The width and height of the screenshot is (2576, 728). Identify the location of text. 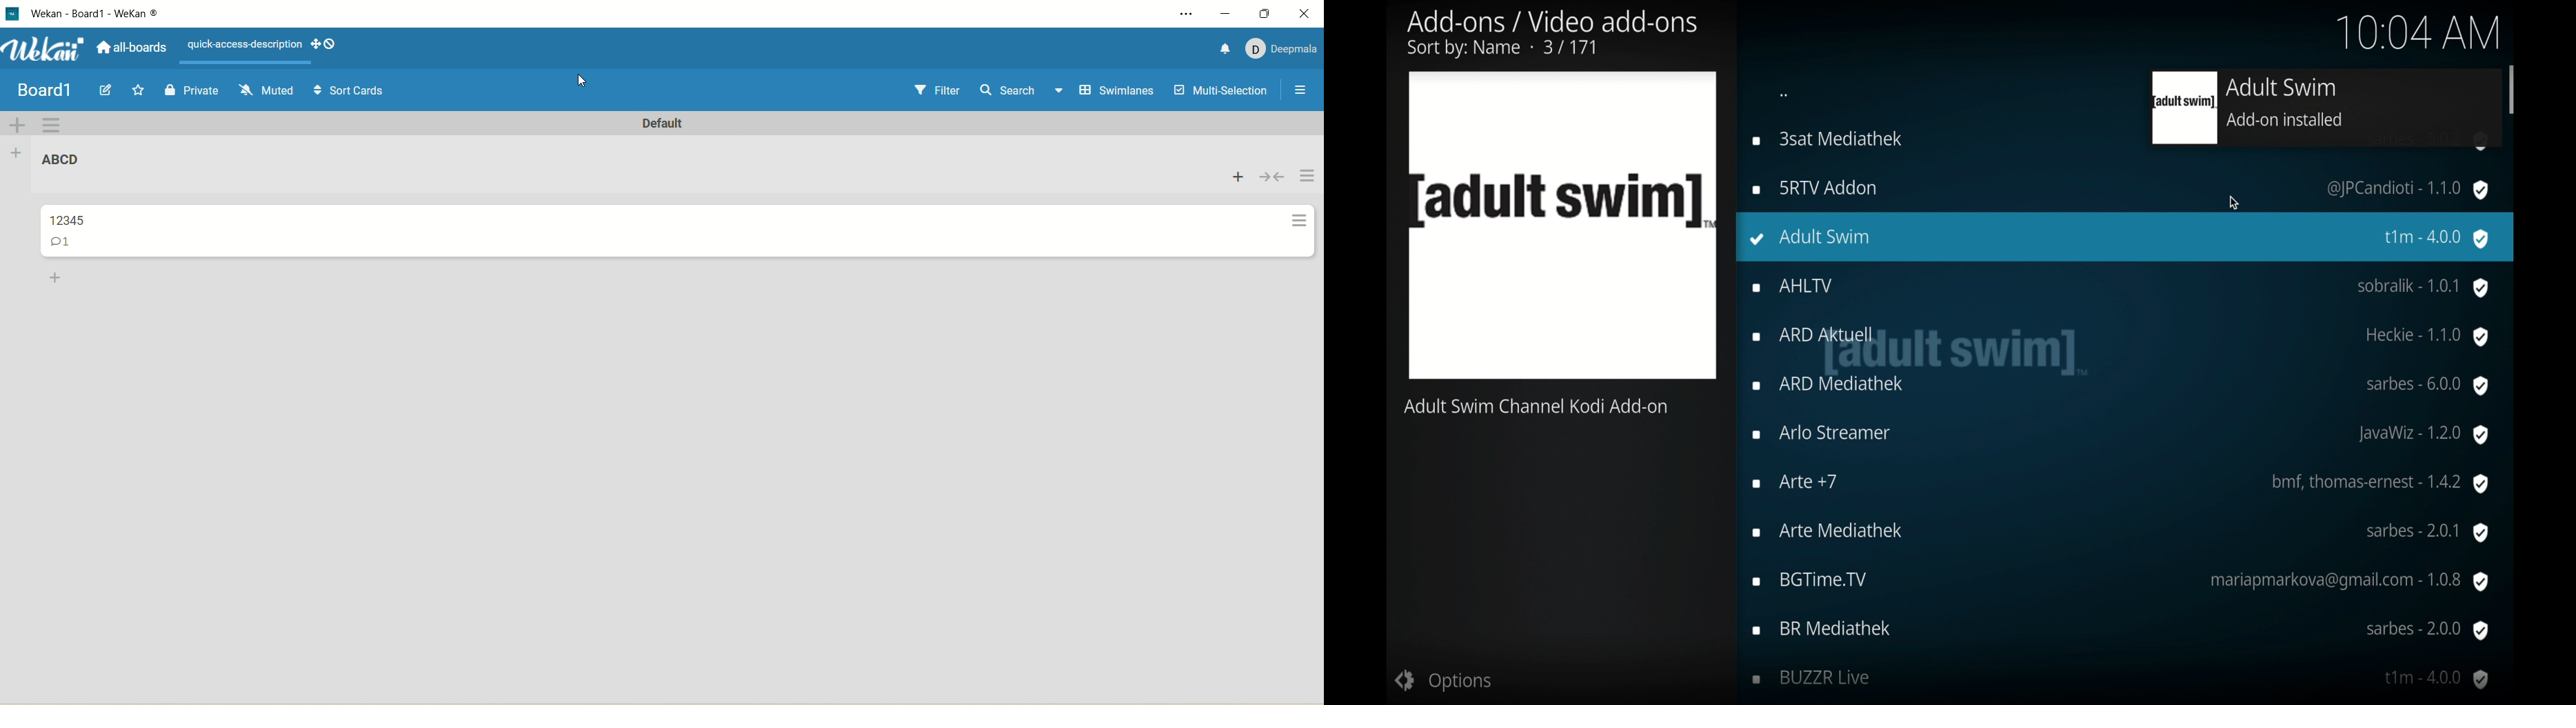
(245, 45).